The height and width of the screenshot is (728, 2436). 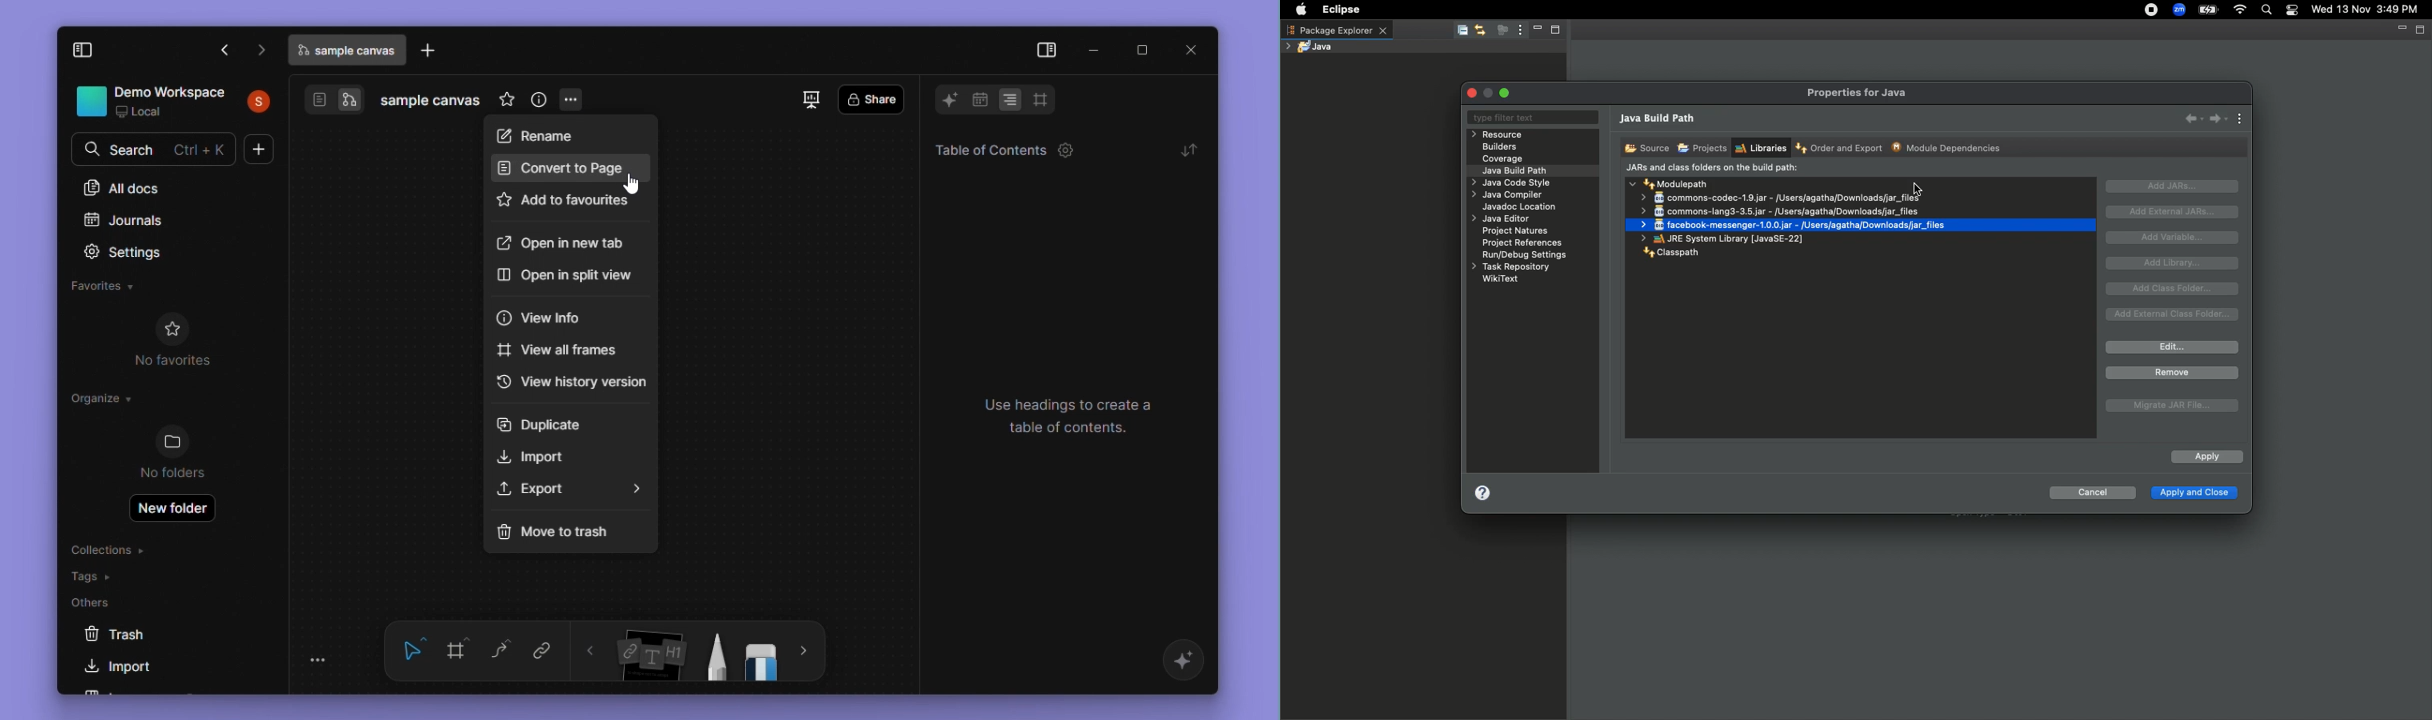 What do you see at coordinates (1040, 99) in the screenshot?
I see `Frames` at bounding box center [1040, 99].